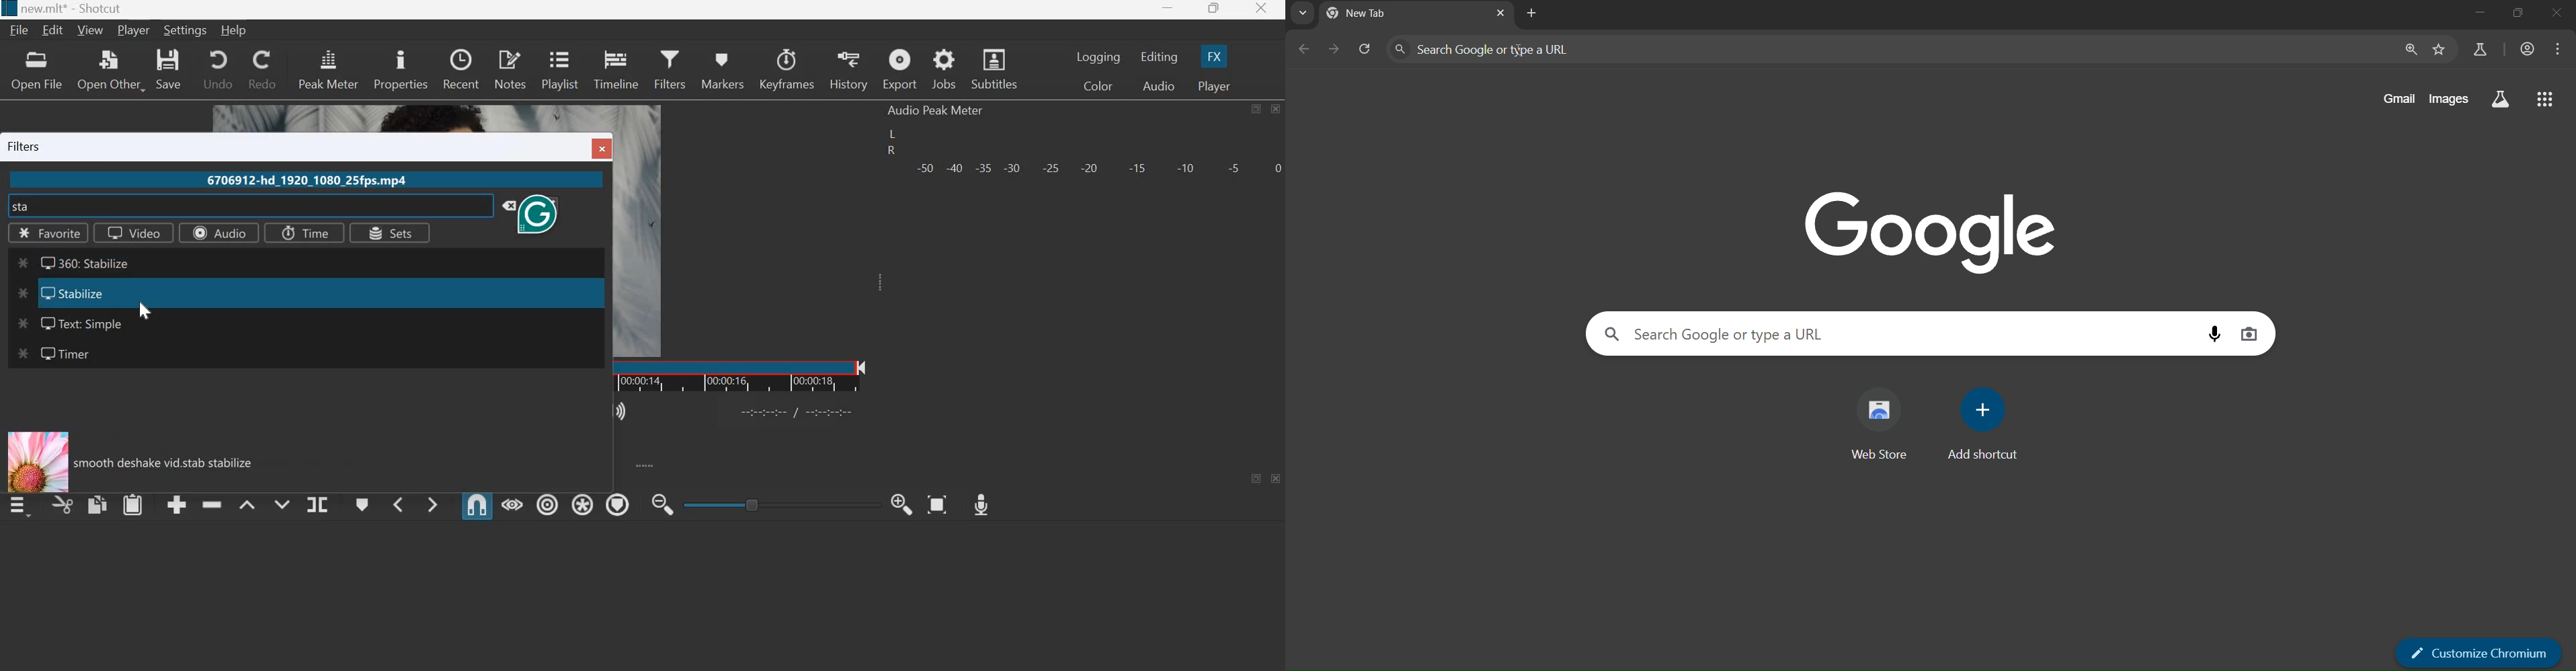 The width and height of the screenshot is (2576, 672). What do you see at coordinates (171, 462) in the screenshot?
I see `lightness value exposure brightness` at bounding box center [171, 462].